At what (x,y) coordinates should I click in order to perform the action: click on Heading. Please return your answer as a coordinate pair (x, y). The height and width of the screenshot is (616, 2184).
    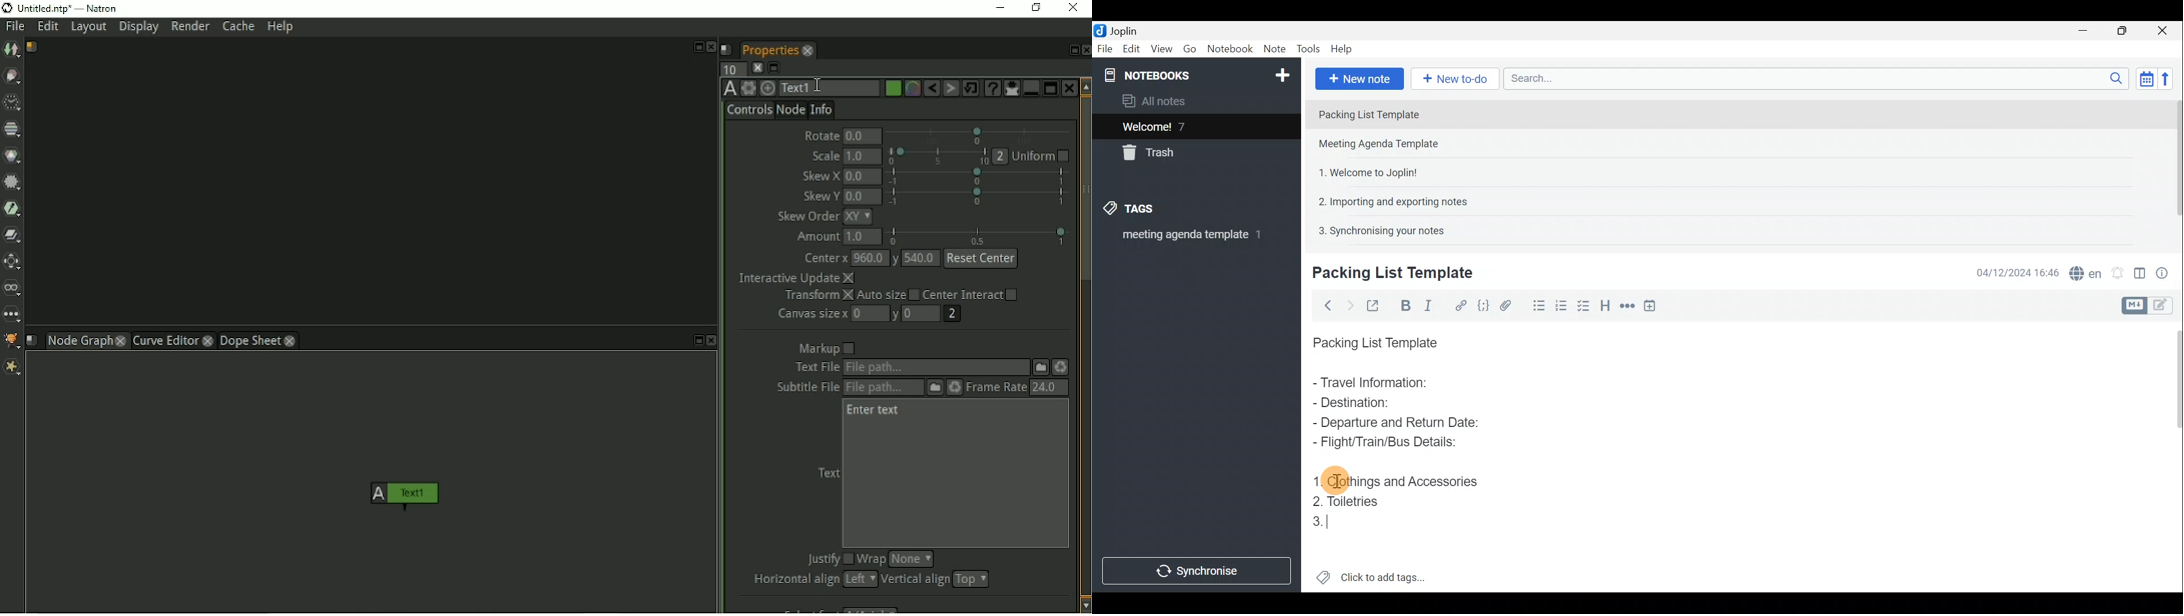
    Looking at the image, I should click on (1607, 304).